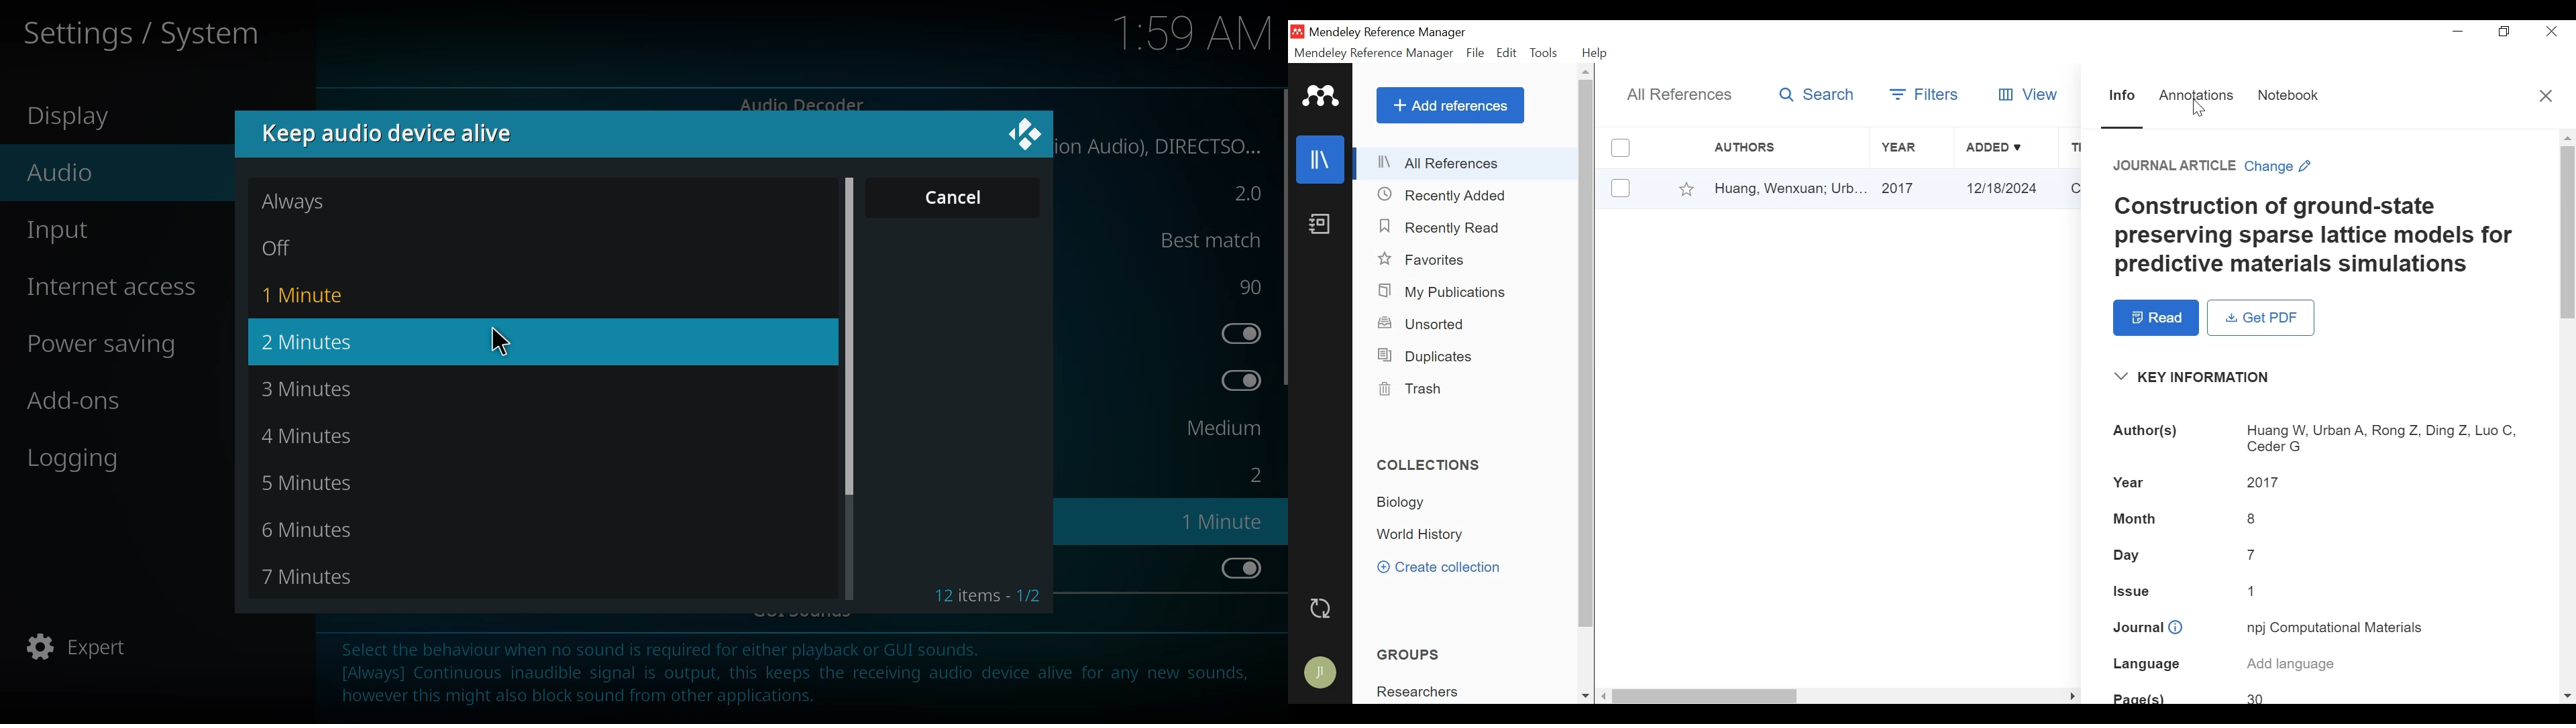 This screenshot has height=728, width=2576. I want to click on Scroll Left, so click(1603, 697).